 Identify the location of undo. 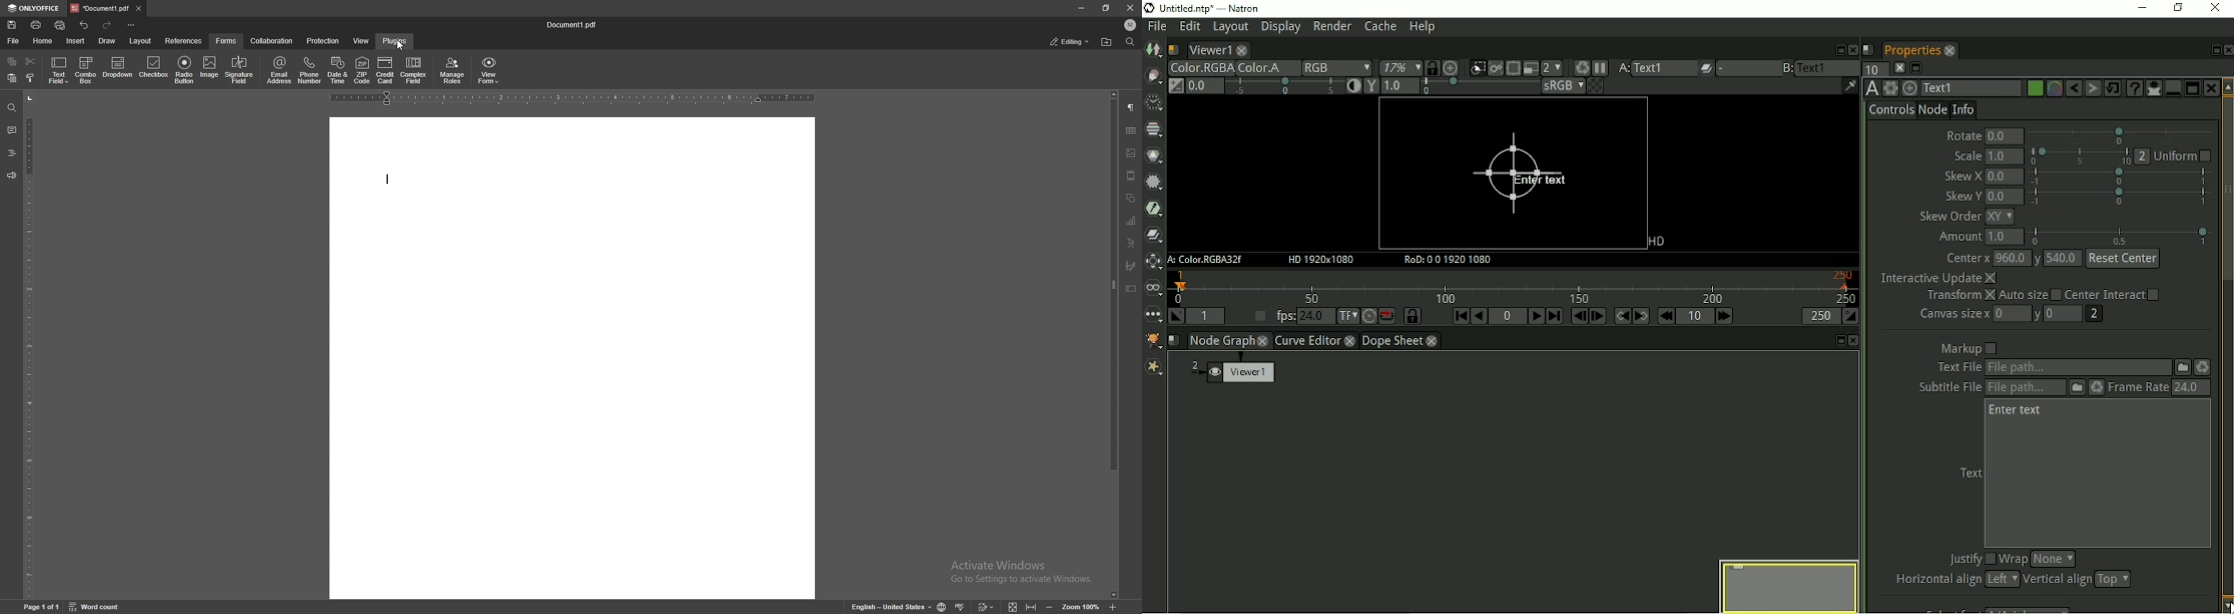
(85, 24).